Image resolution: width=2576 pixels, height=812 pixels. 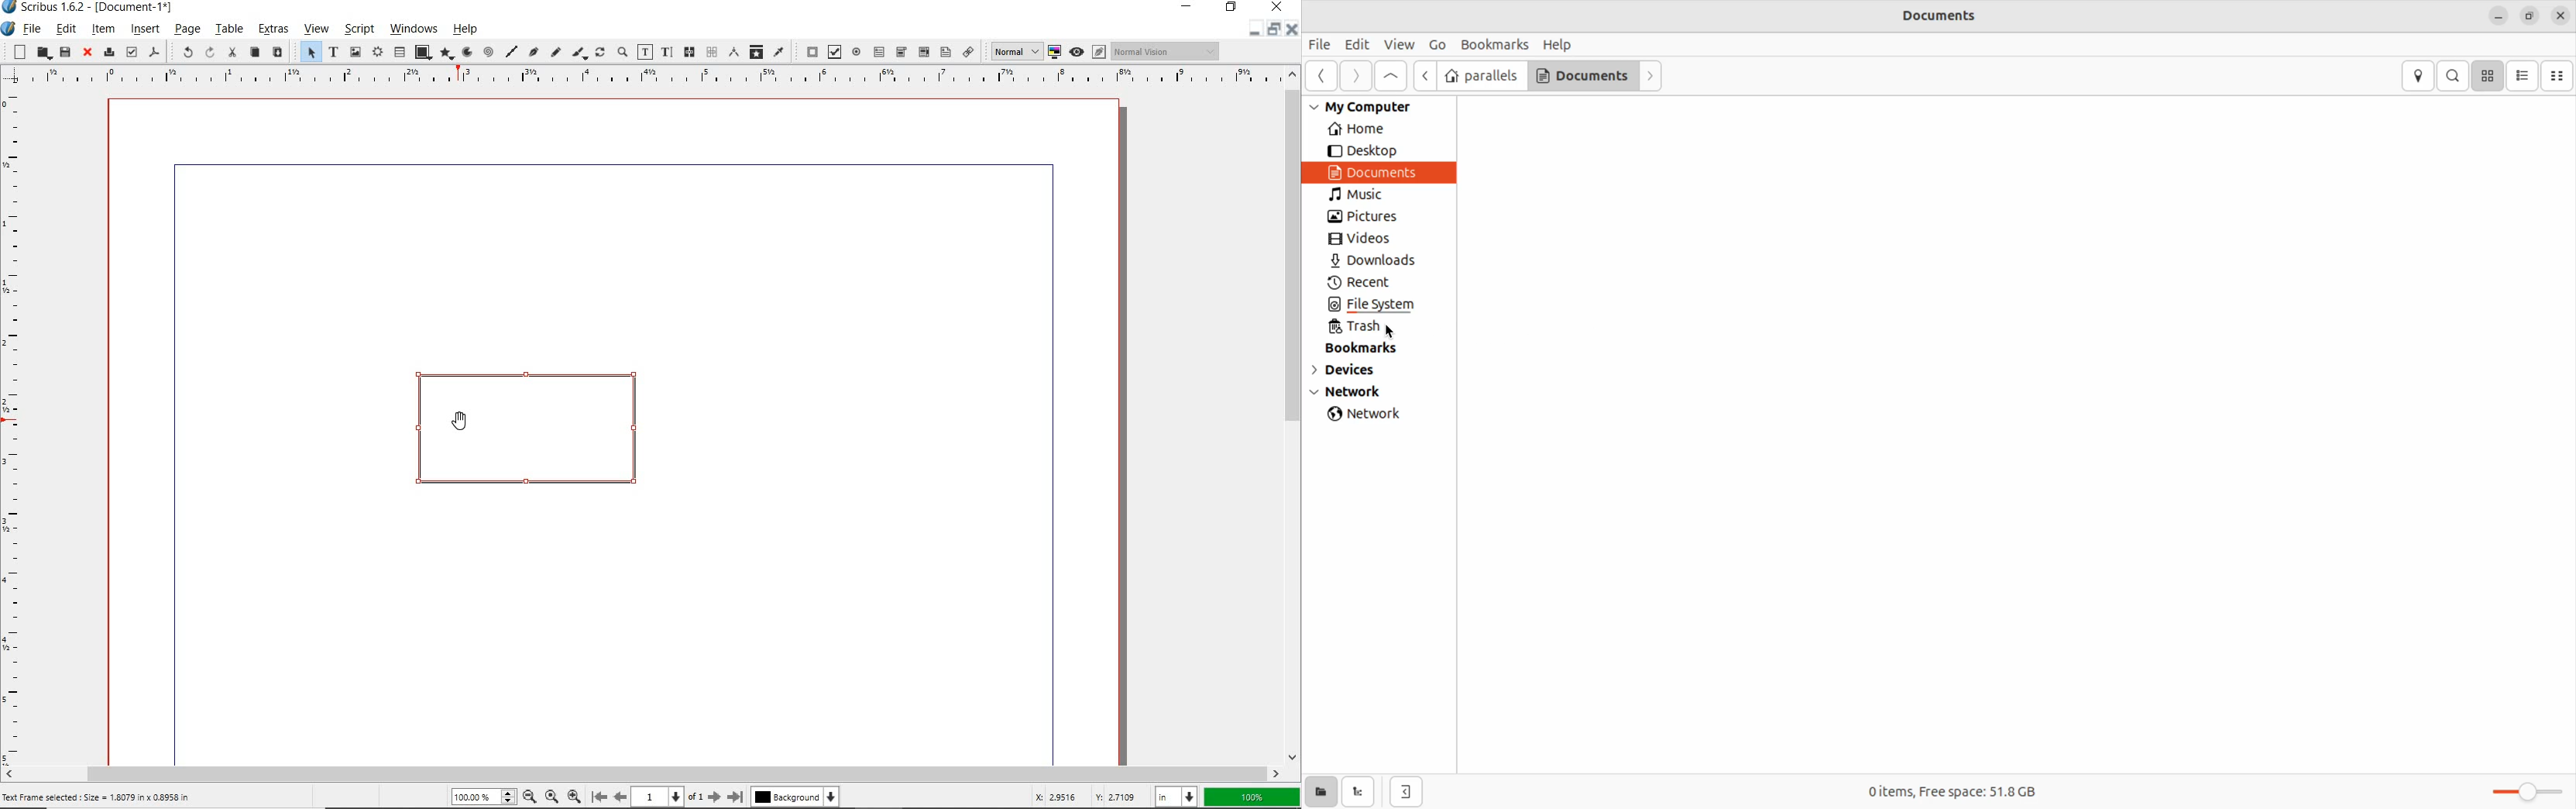 I want to click on eye dropper, so click(x=778, y=51).